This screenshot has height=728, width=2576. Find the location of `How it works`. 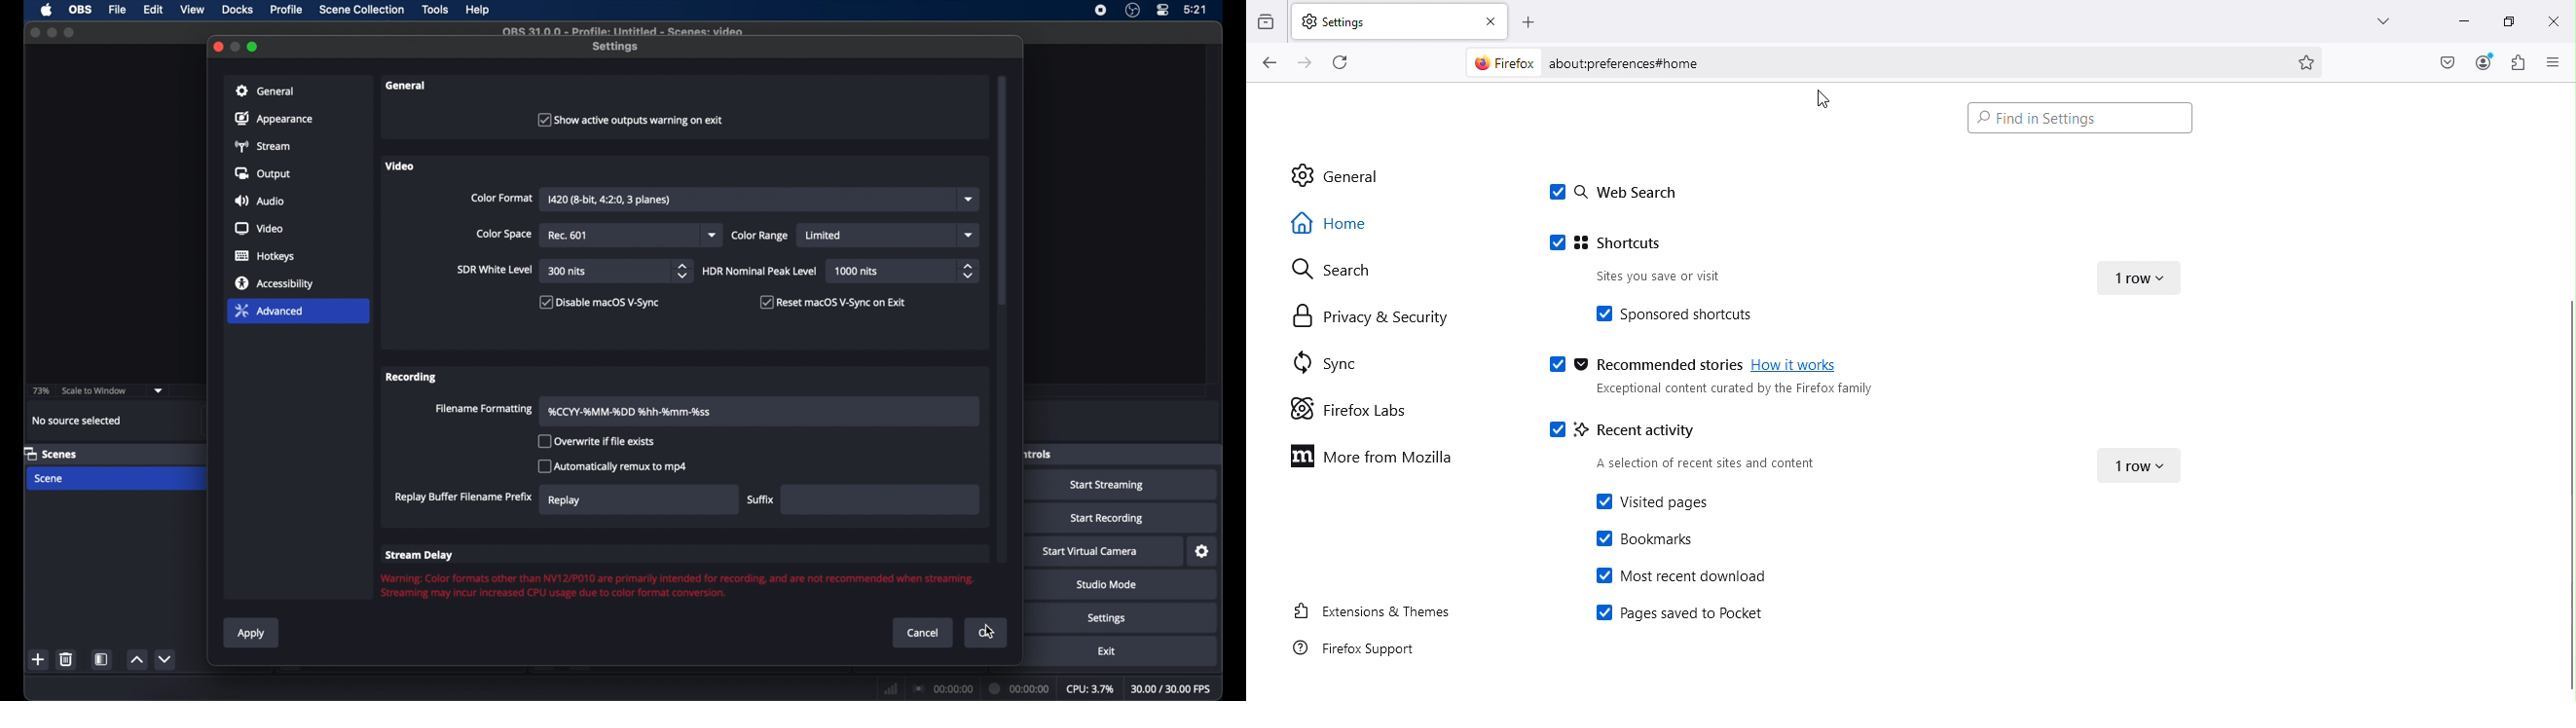

How it works is located at coordinates (1798, 368).